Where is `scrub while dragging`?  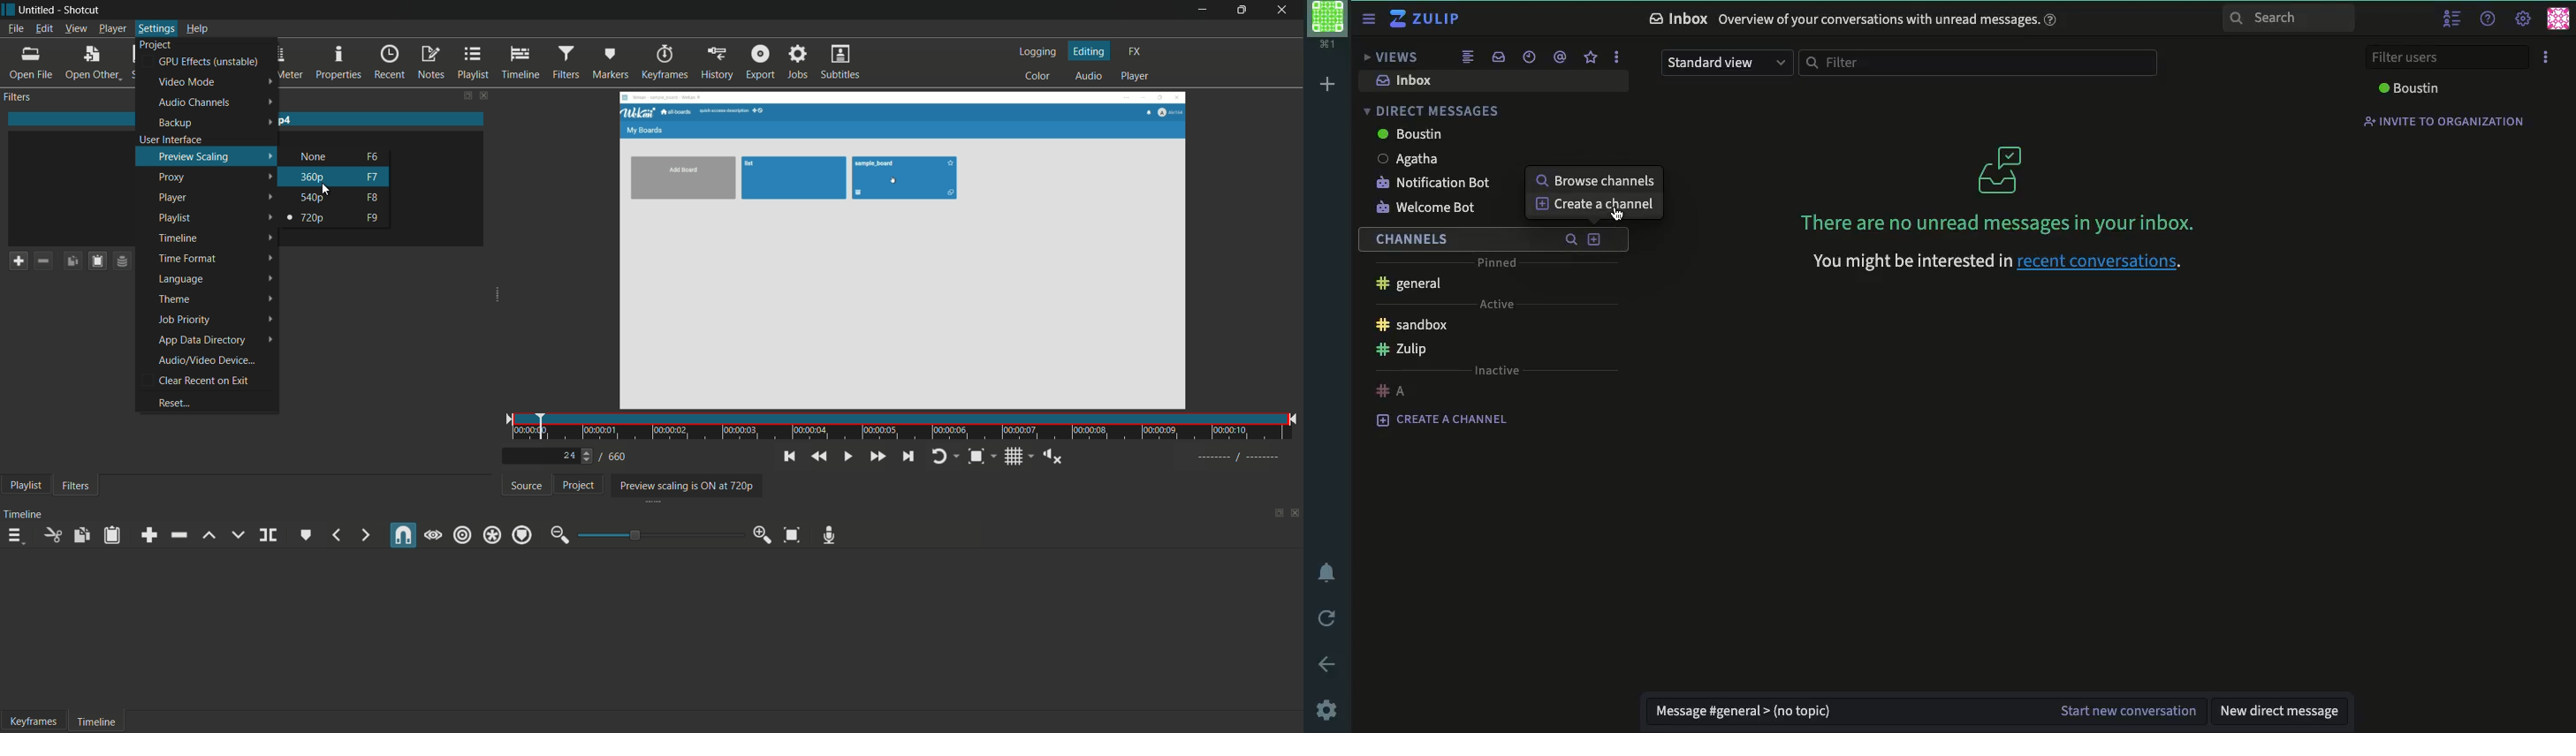 scrub while dragging is located at coordinates (433, 535).